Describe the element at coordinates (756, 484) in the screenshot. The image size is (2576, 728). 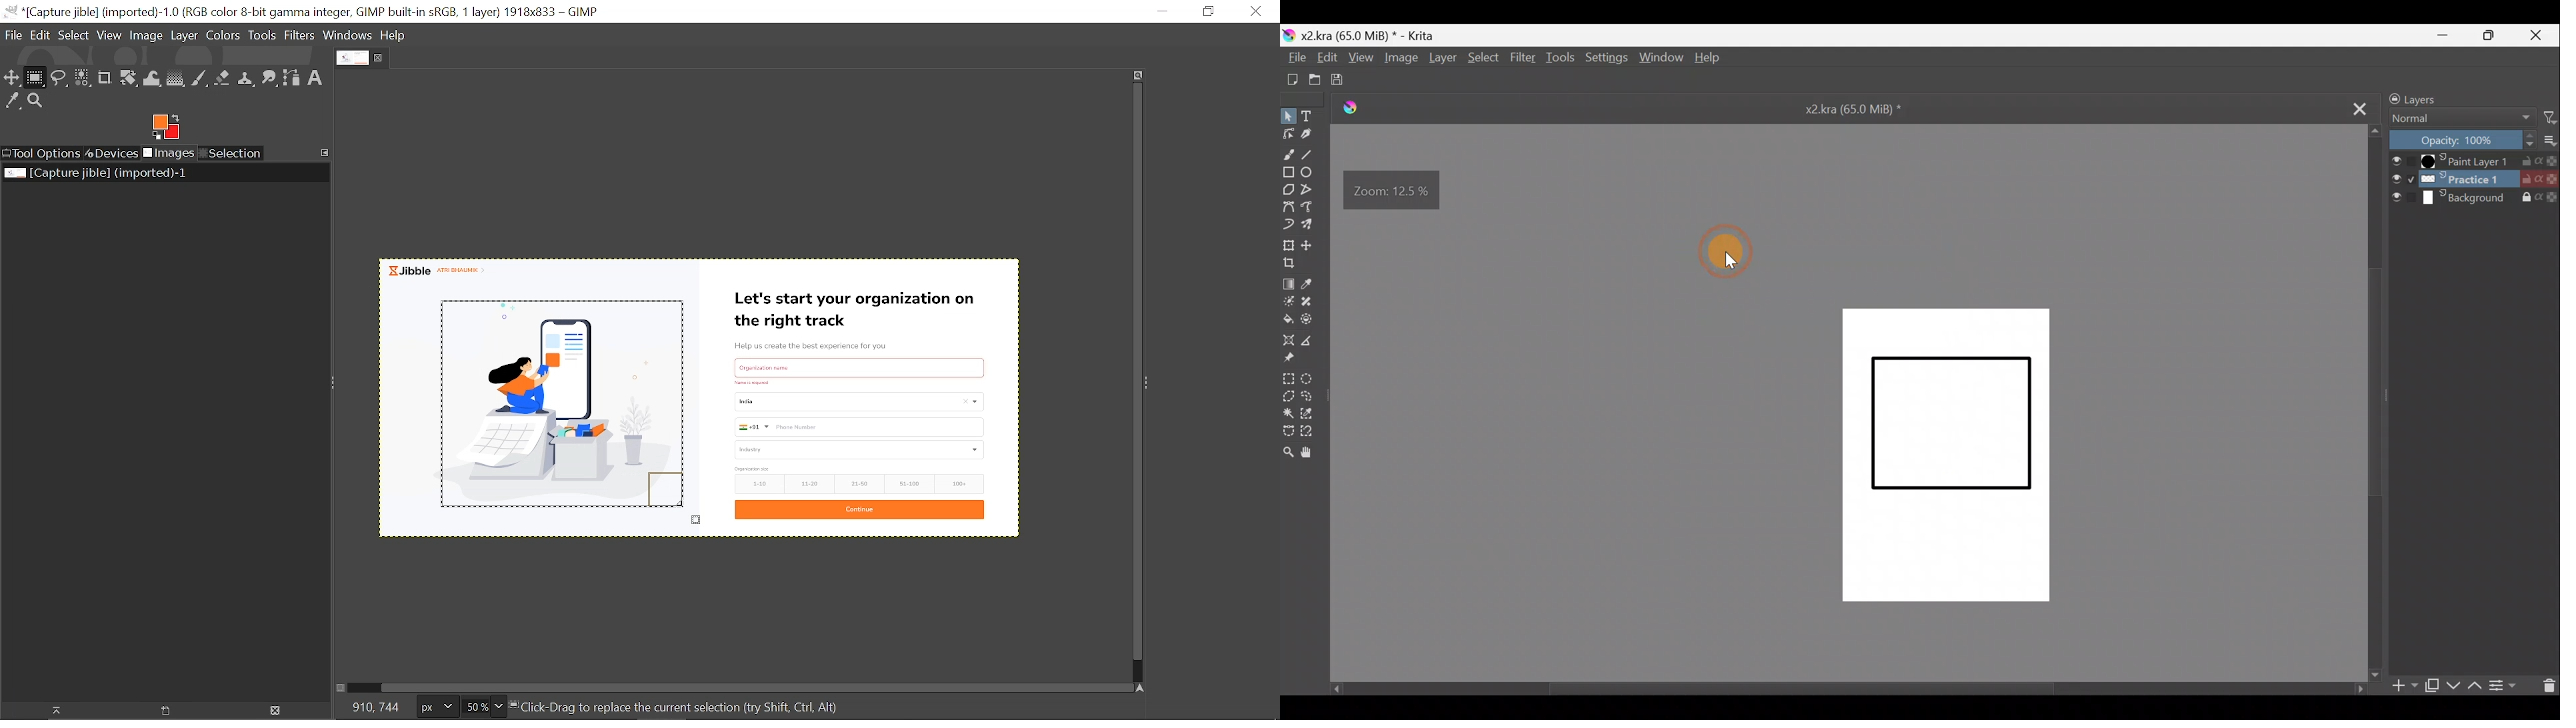
I see `1-10` at that location.